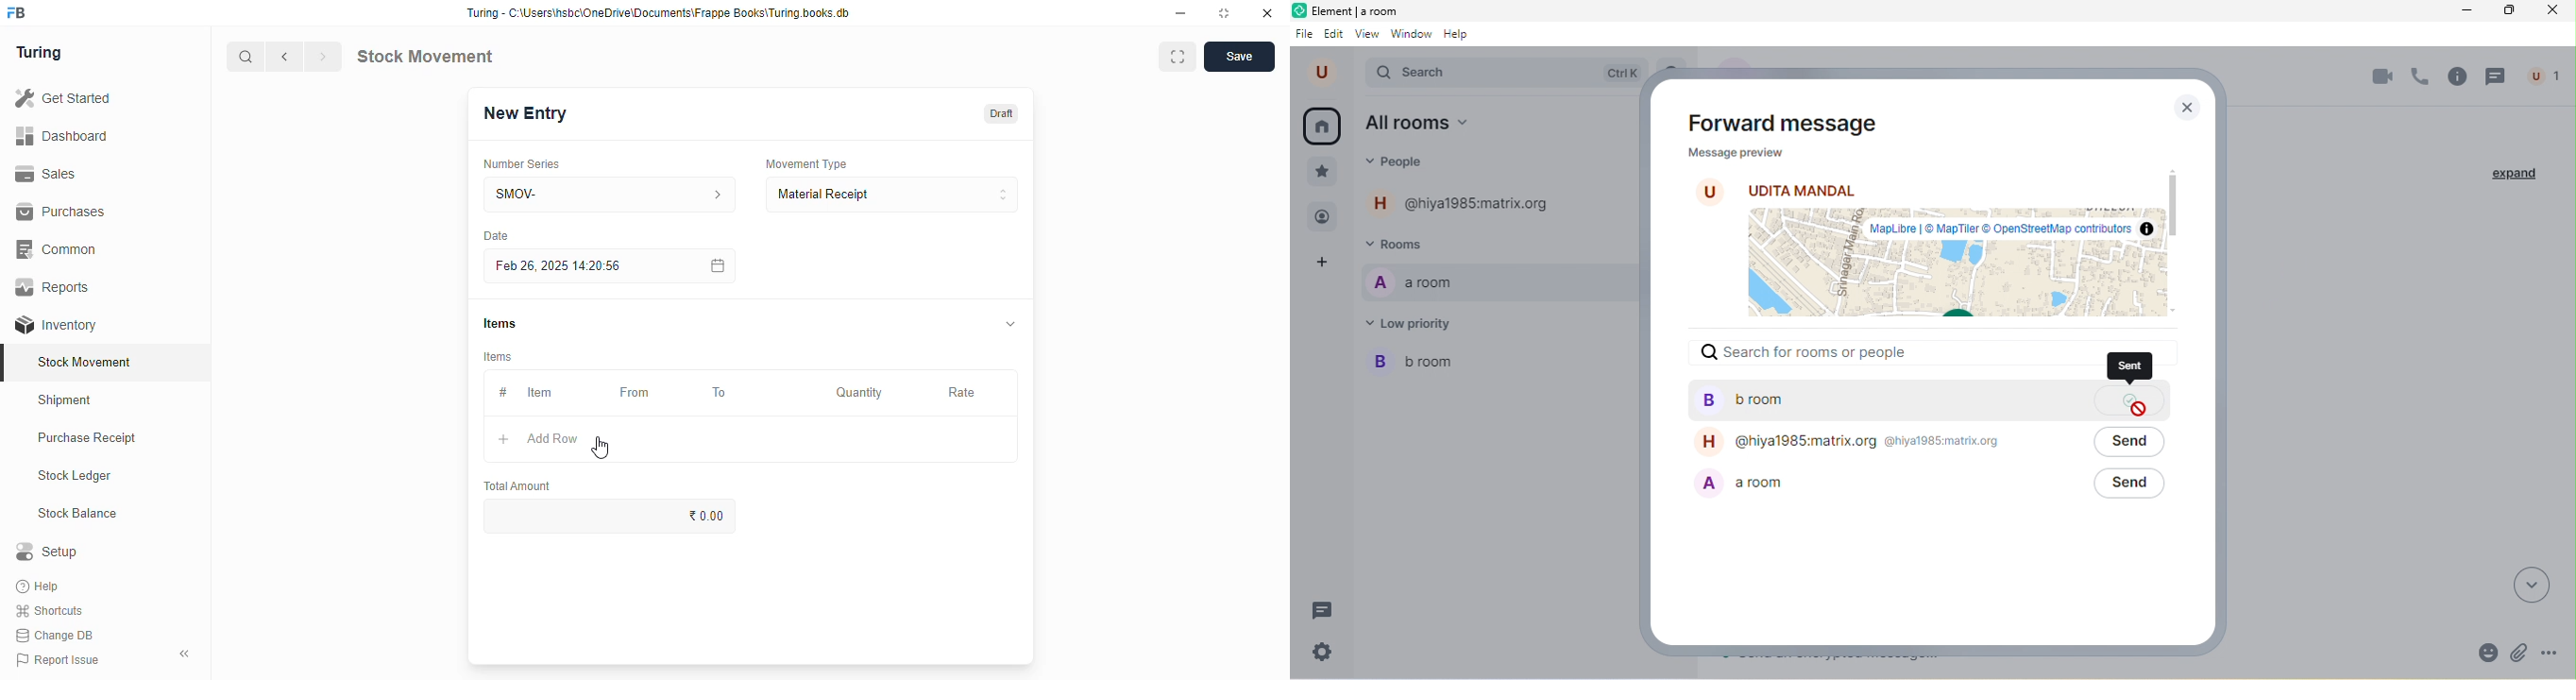  What do you see at coordinates (1178, 57) in the screenshot?
I see `toggle between form and full width` at bounding box center [1178, 57].